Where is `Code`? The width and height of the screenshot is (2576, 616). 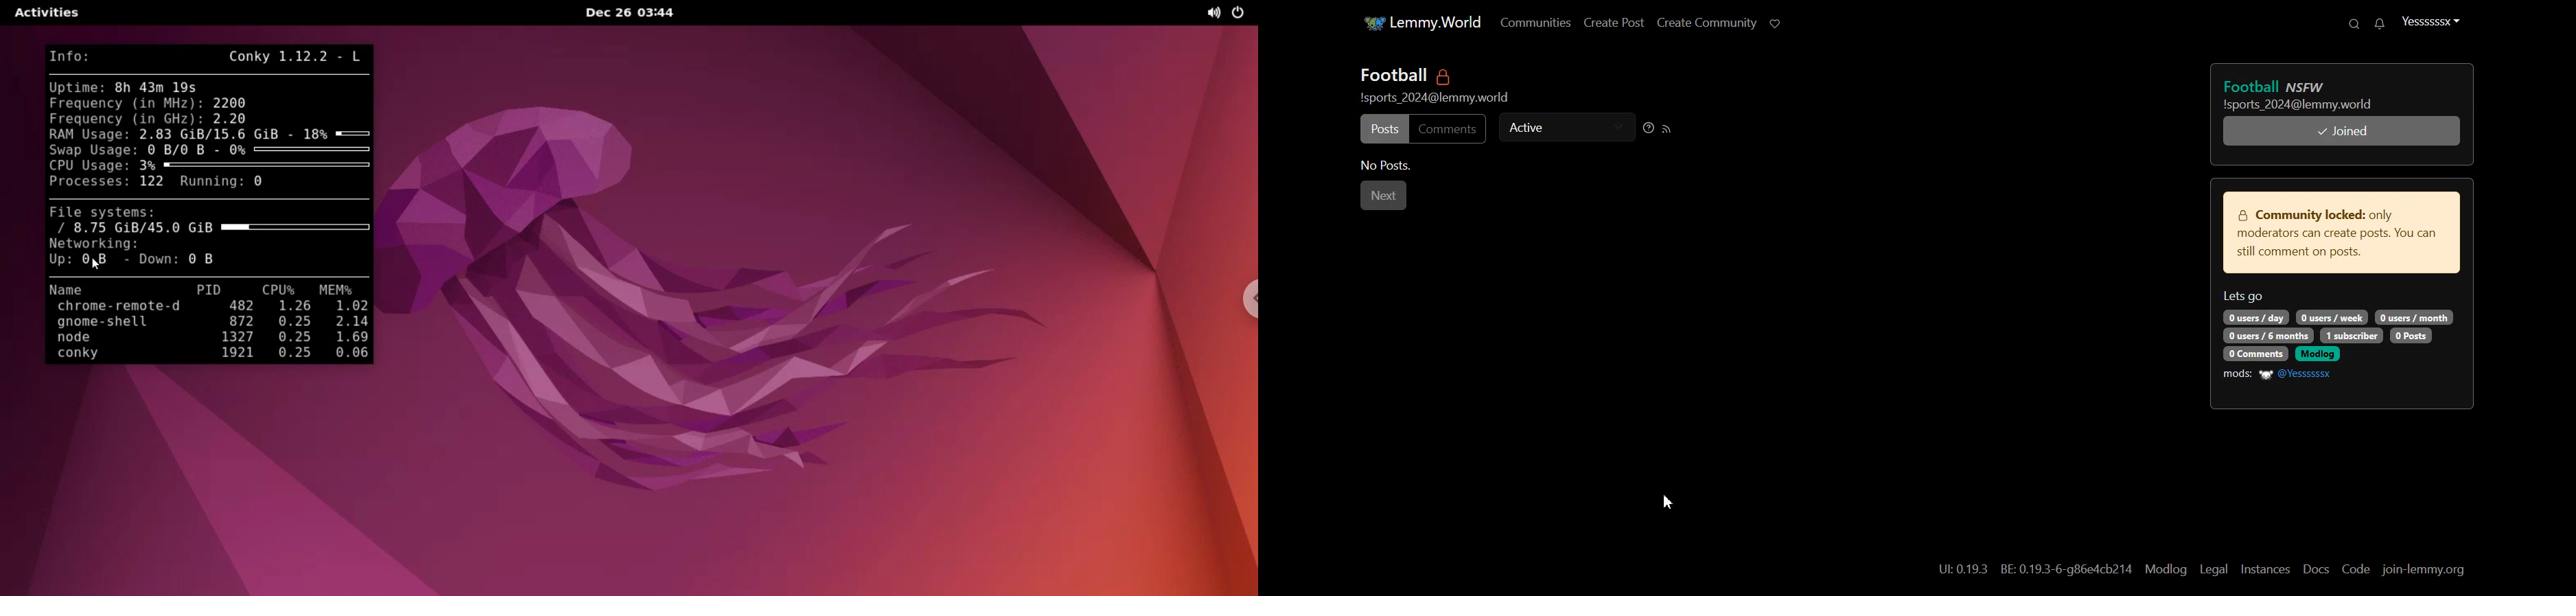 Code is located at coordinates (2347, 569).